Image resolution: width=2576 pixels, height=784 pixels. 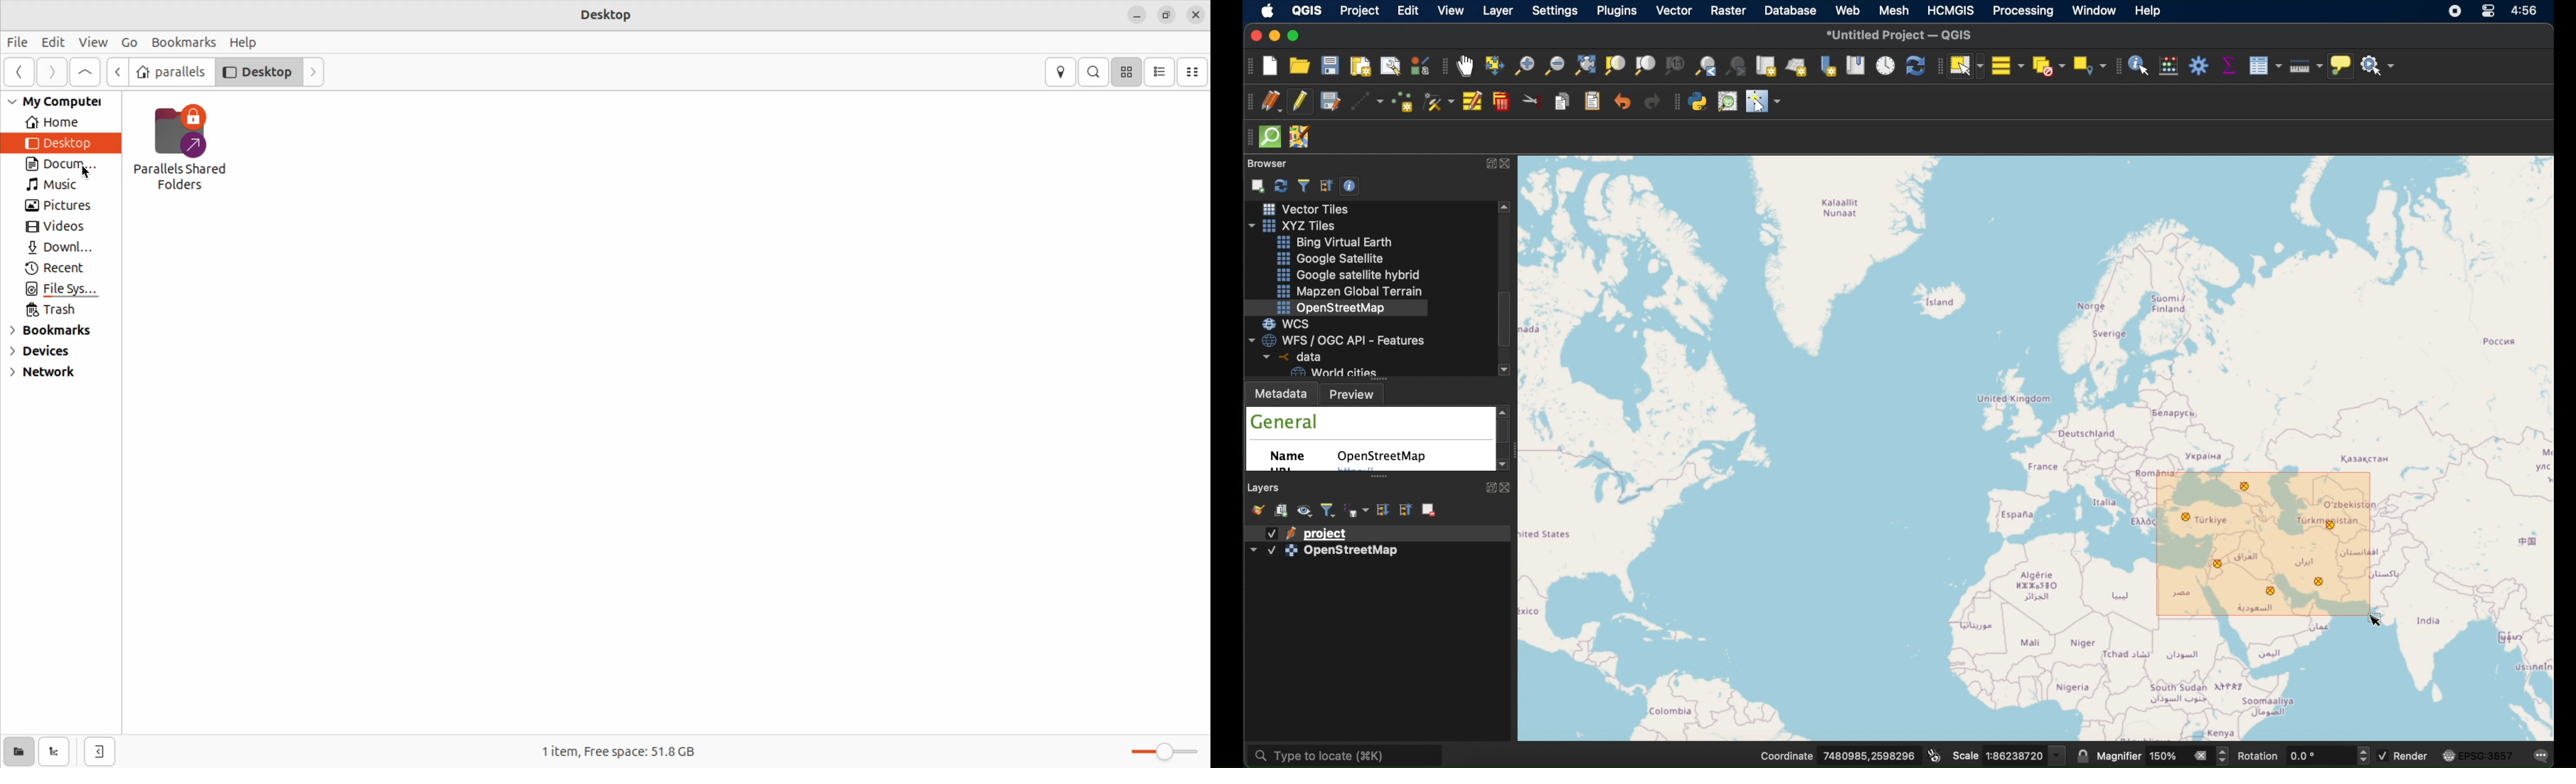 What do you see at coordinates (2016, 756) in the screenshot?
I see `Scale value` at bounding box center [2016, 756].